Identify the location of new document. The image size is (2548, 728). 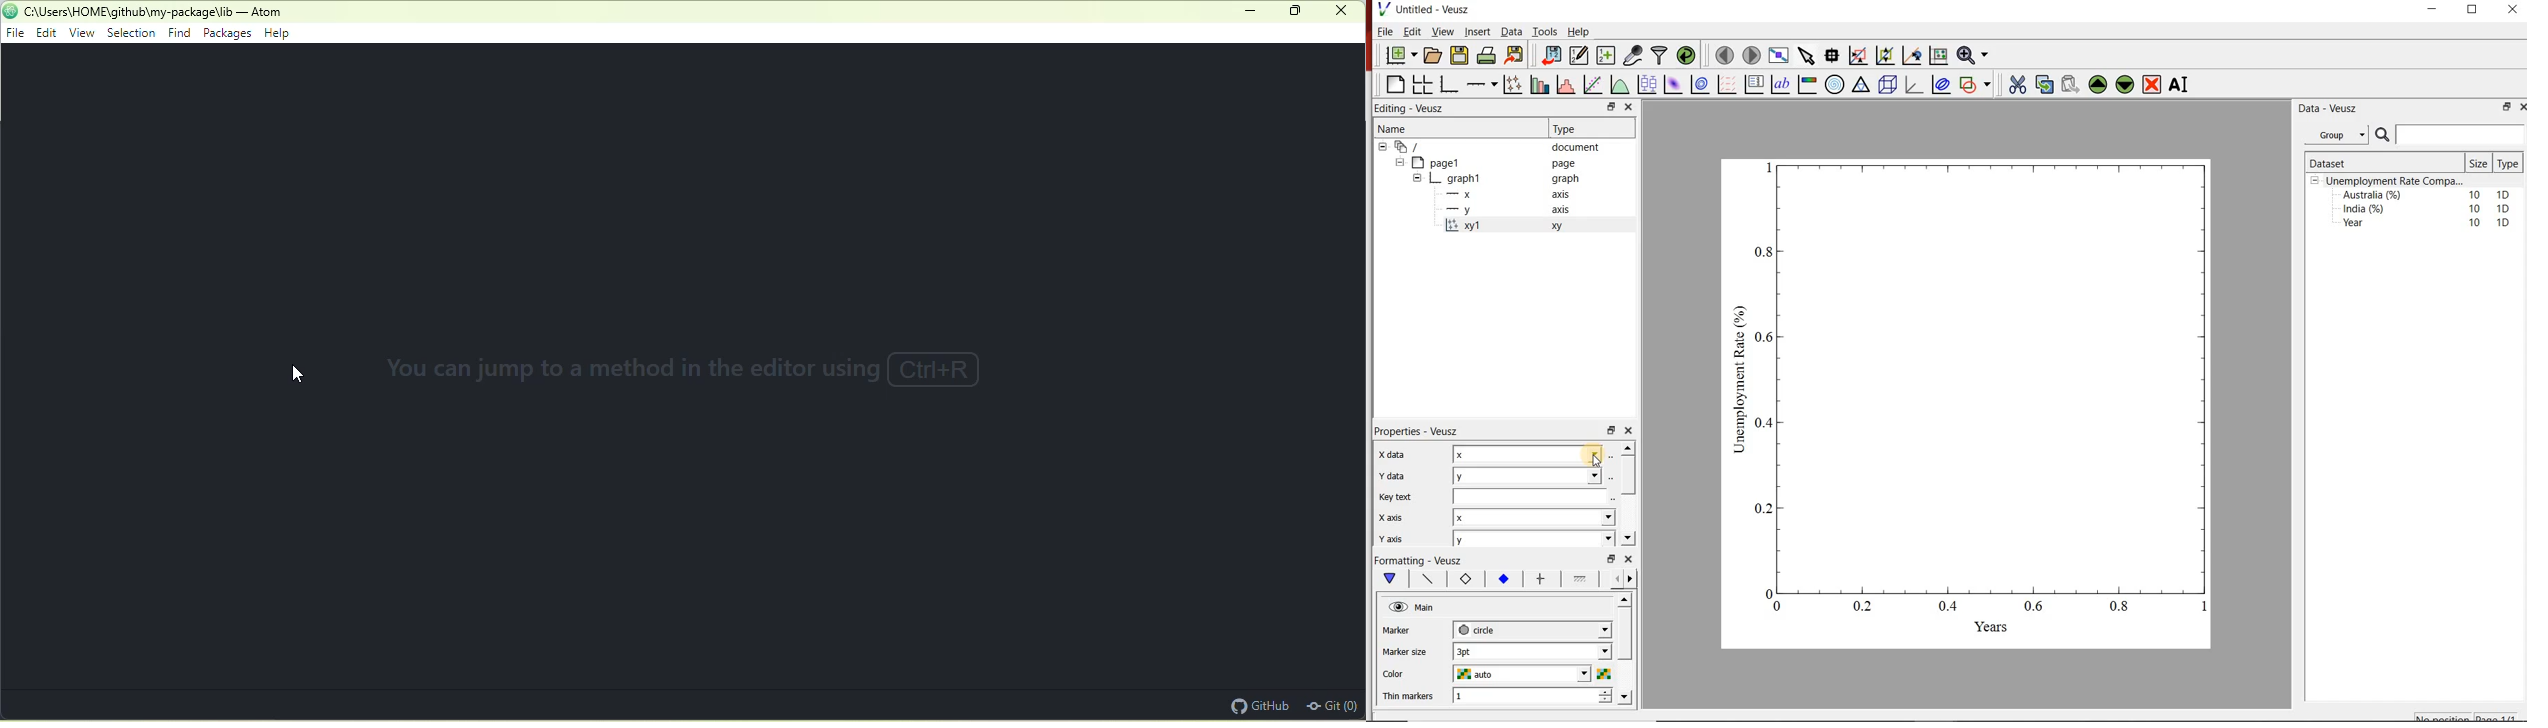
(1402, 55).